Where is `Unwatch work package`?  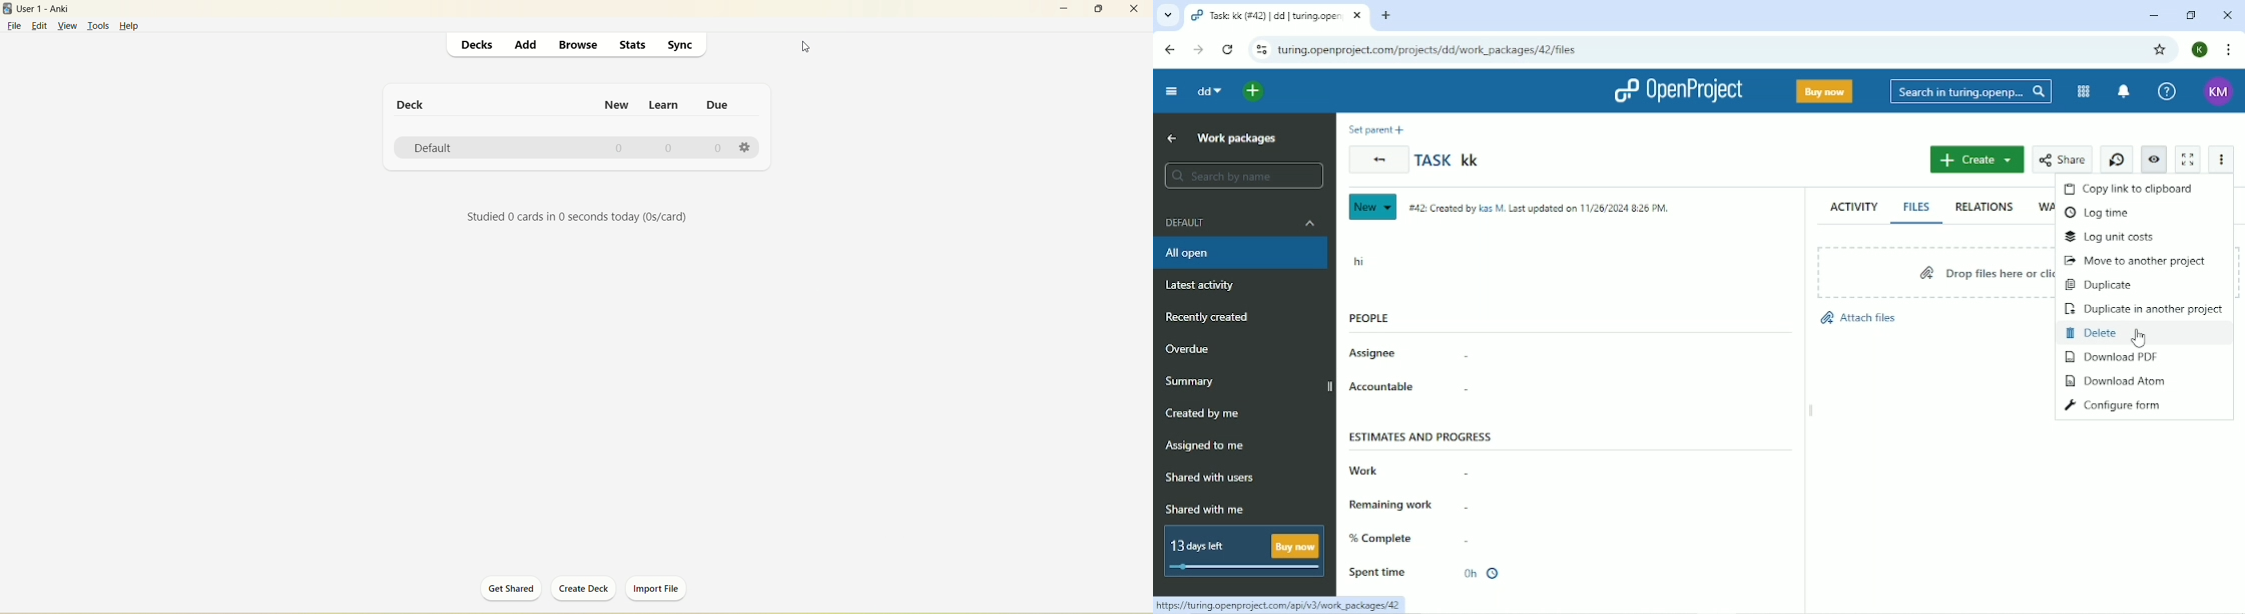 Unwatch work package is located at coordinates (2153, 160).